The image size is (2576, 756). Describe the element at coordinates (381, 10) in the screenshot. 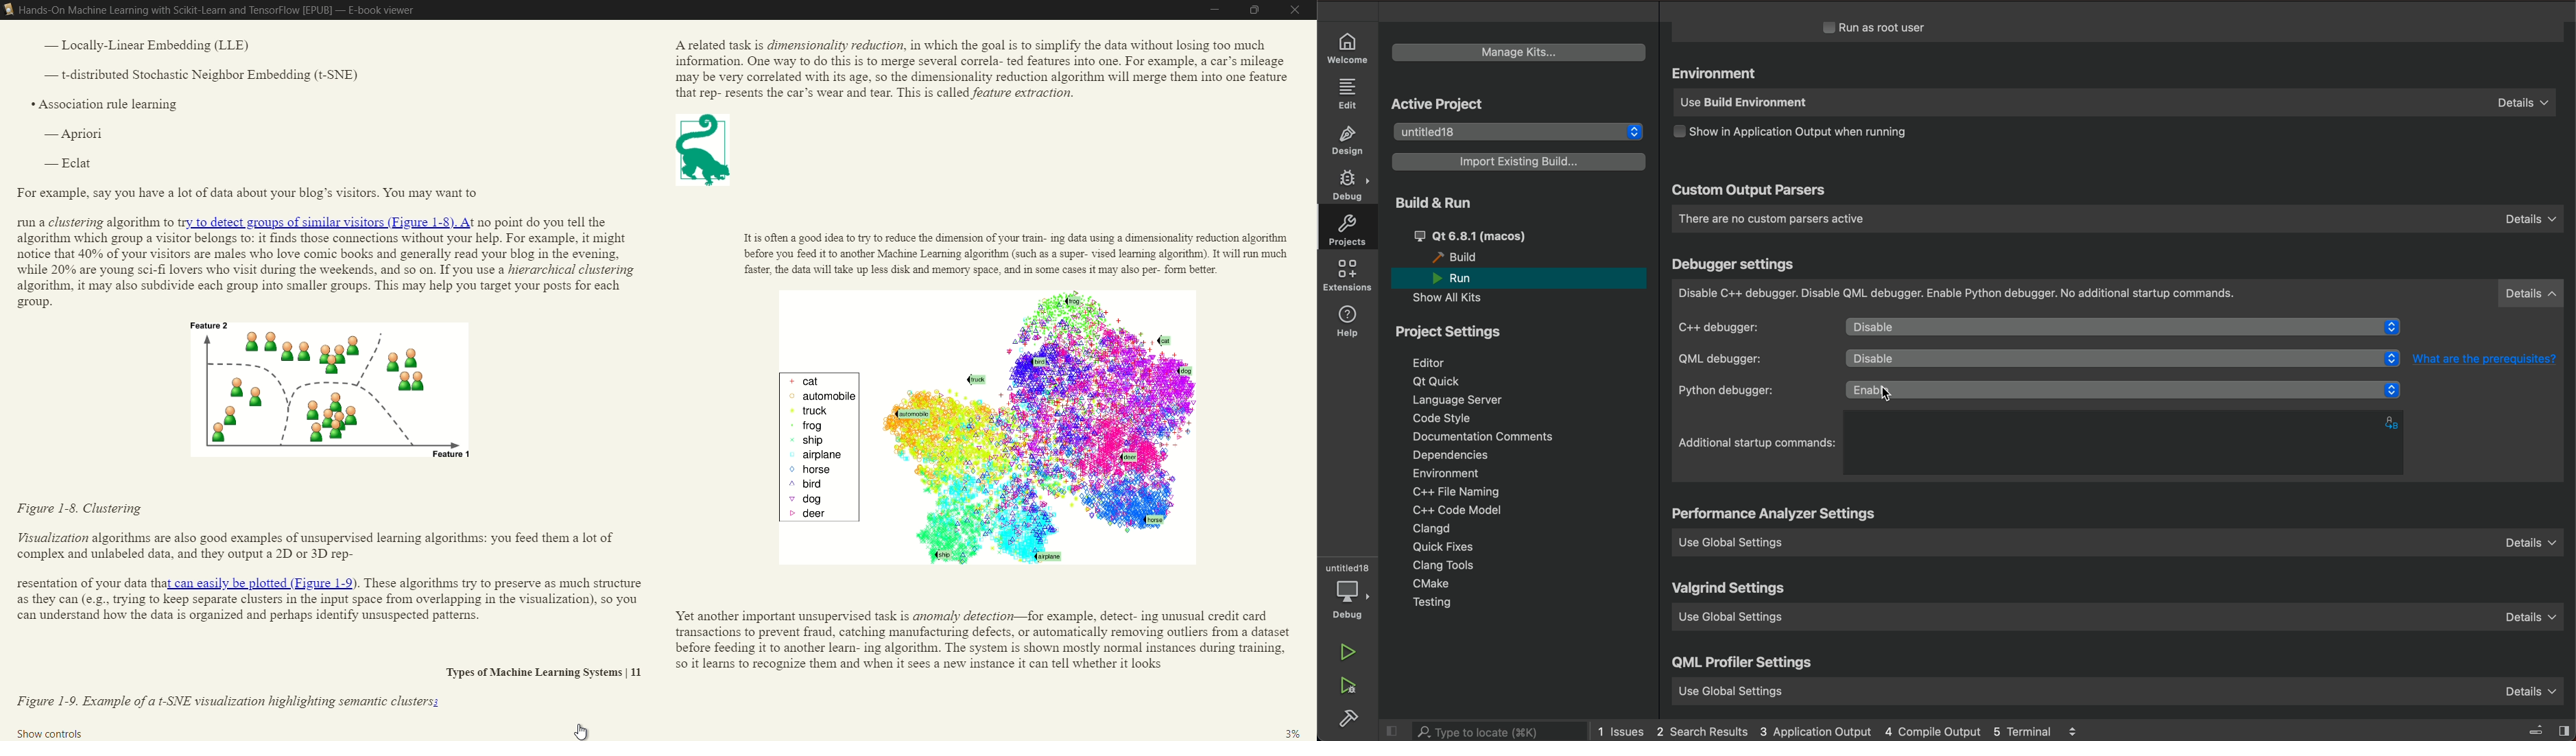

I see `e-book viewer` at that location.